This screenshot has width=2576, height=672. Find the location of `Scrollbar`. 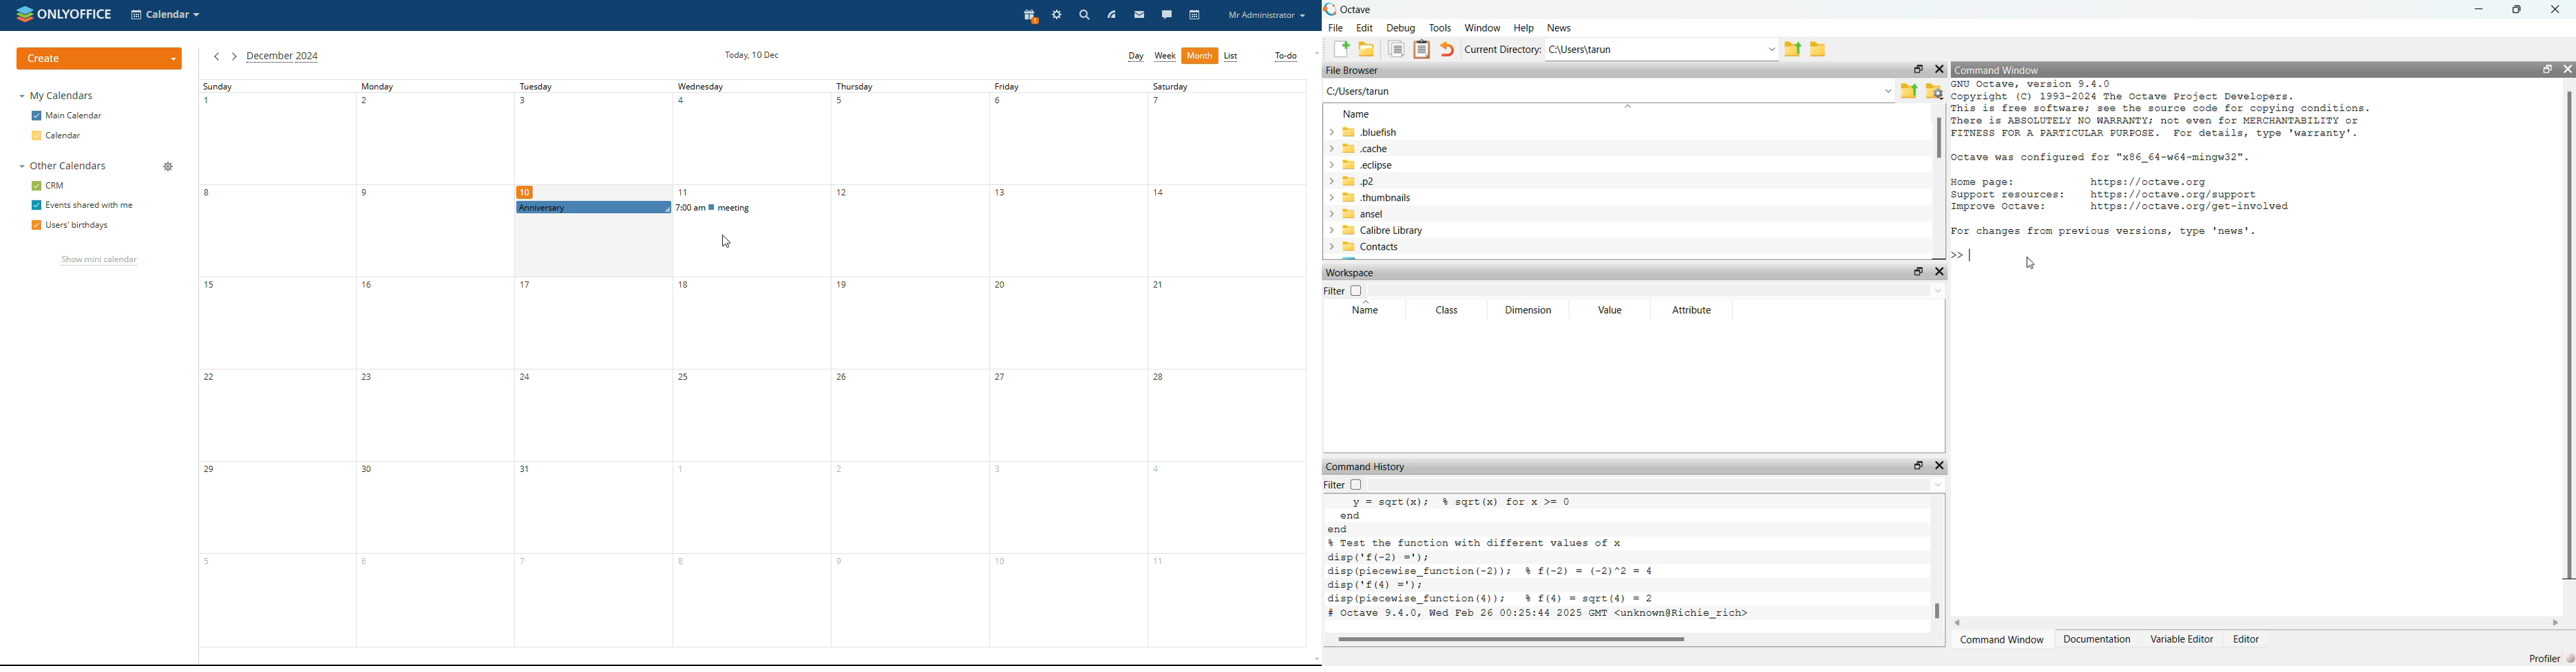

Scrollbar is located at coordinates (1939, 141).